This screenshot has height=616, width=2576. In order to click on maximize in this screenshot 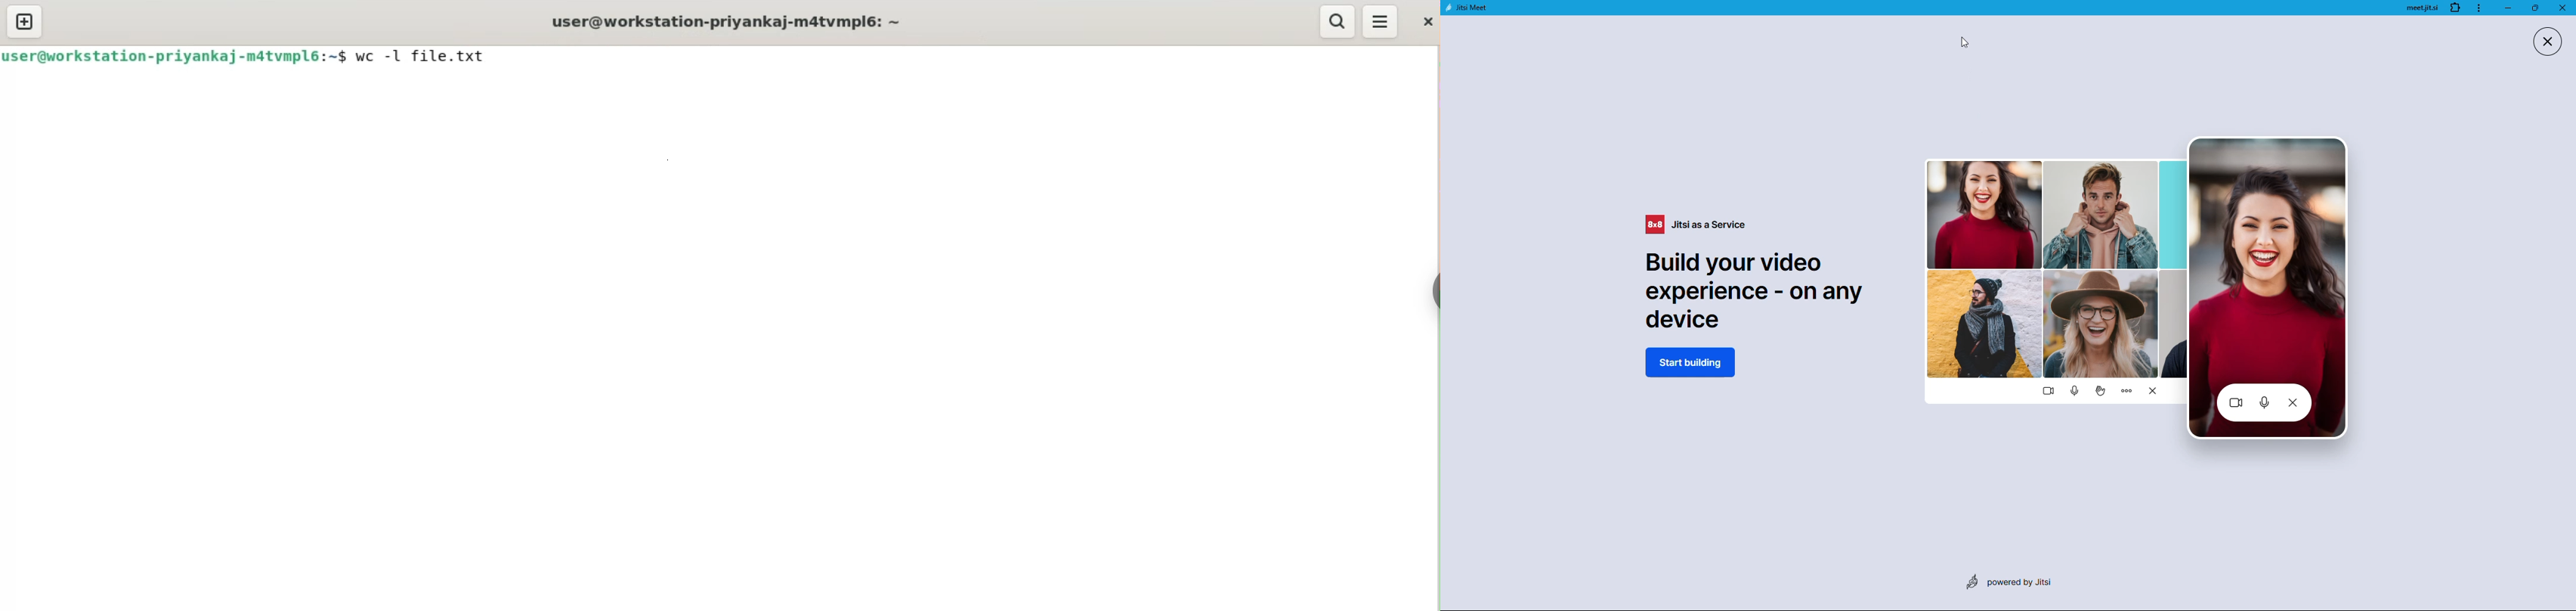, I will do `click(2535, 8)`.